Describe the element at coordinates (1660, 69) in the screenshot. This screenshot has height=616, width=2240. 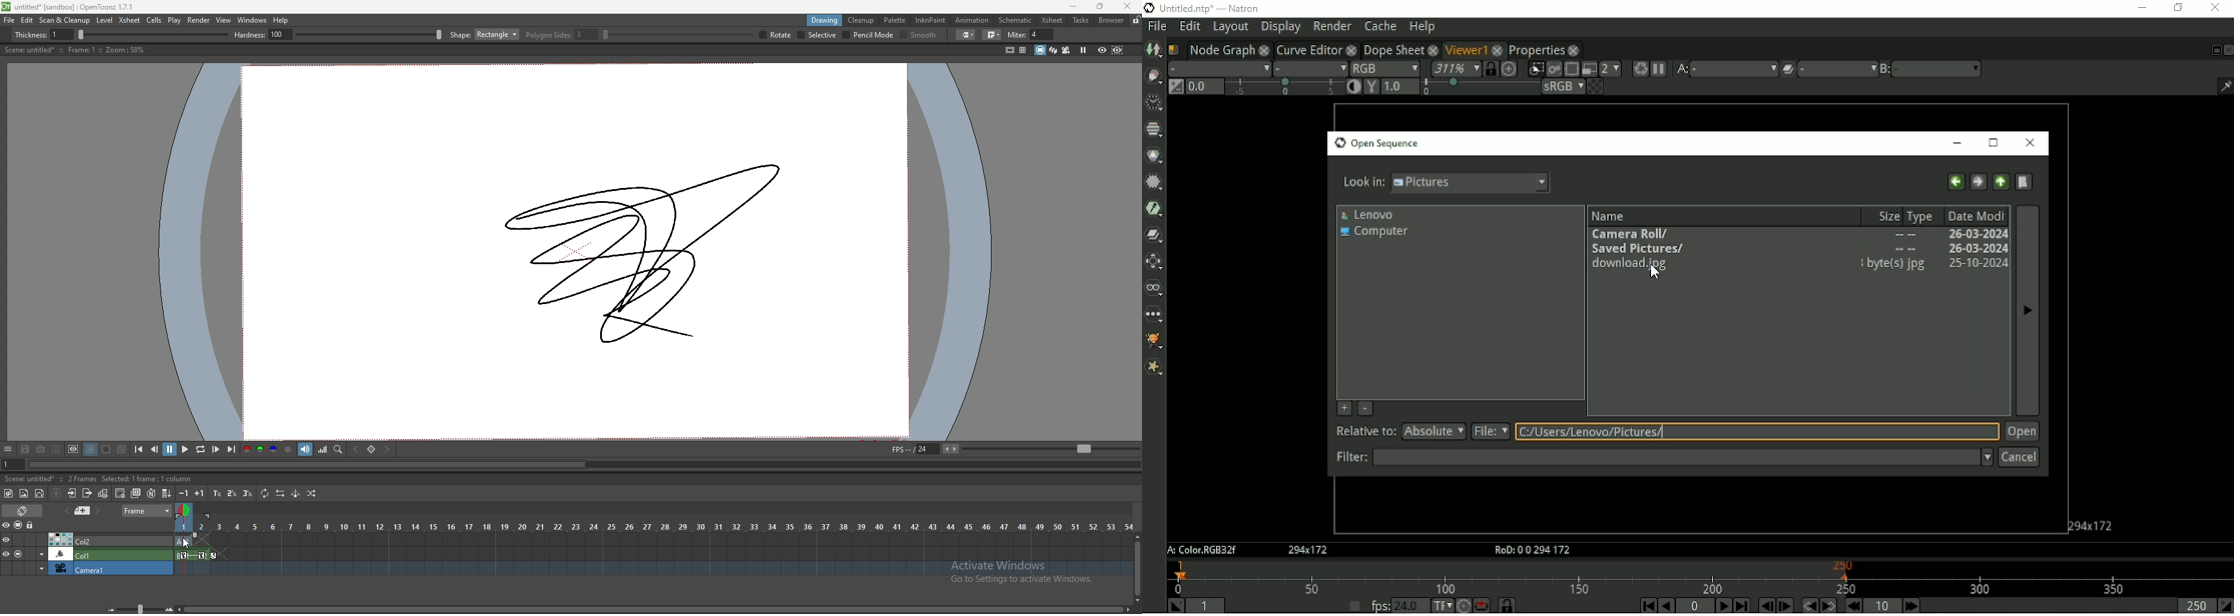
I see `Pause updates` at that location.